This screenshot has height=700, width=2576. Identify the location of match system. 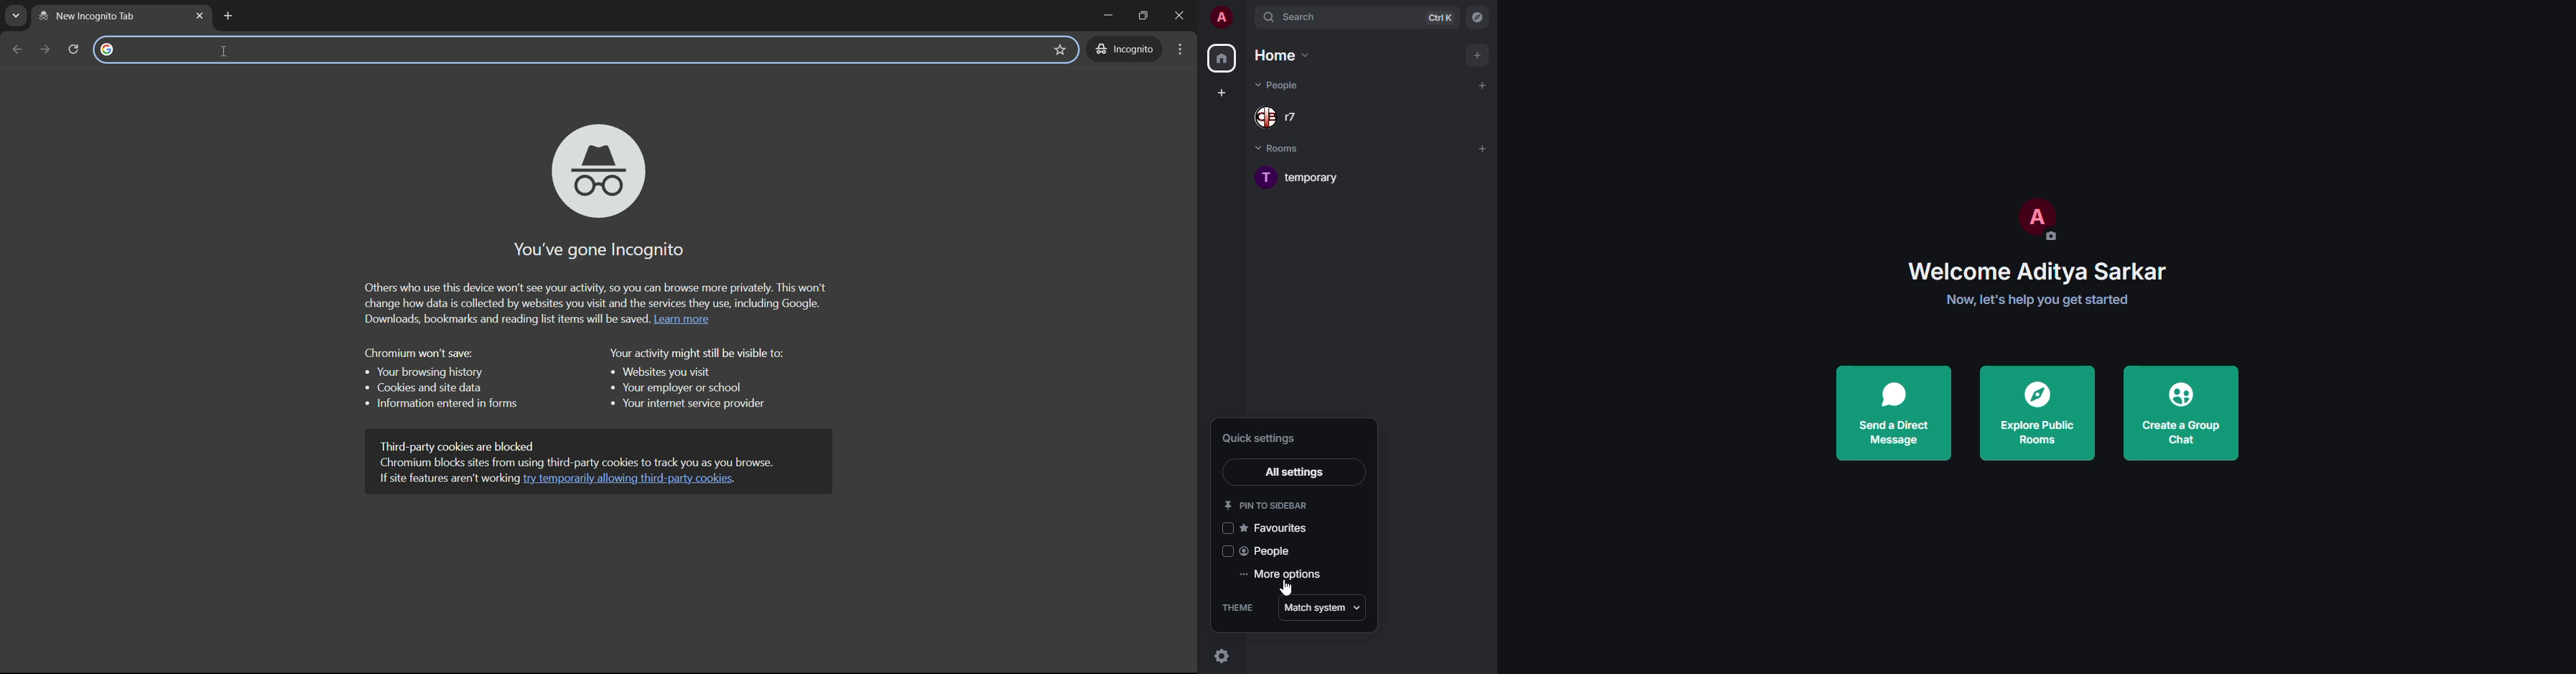
(1318, 607).